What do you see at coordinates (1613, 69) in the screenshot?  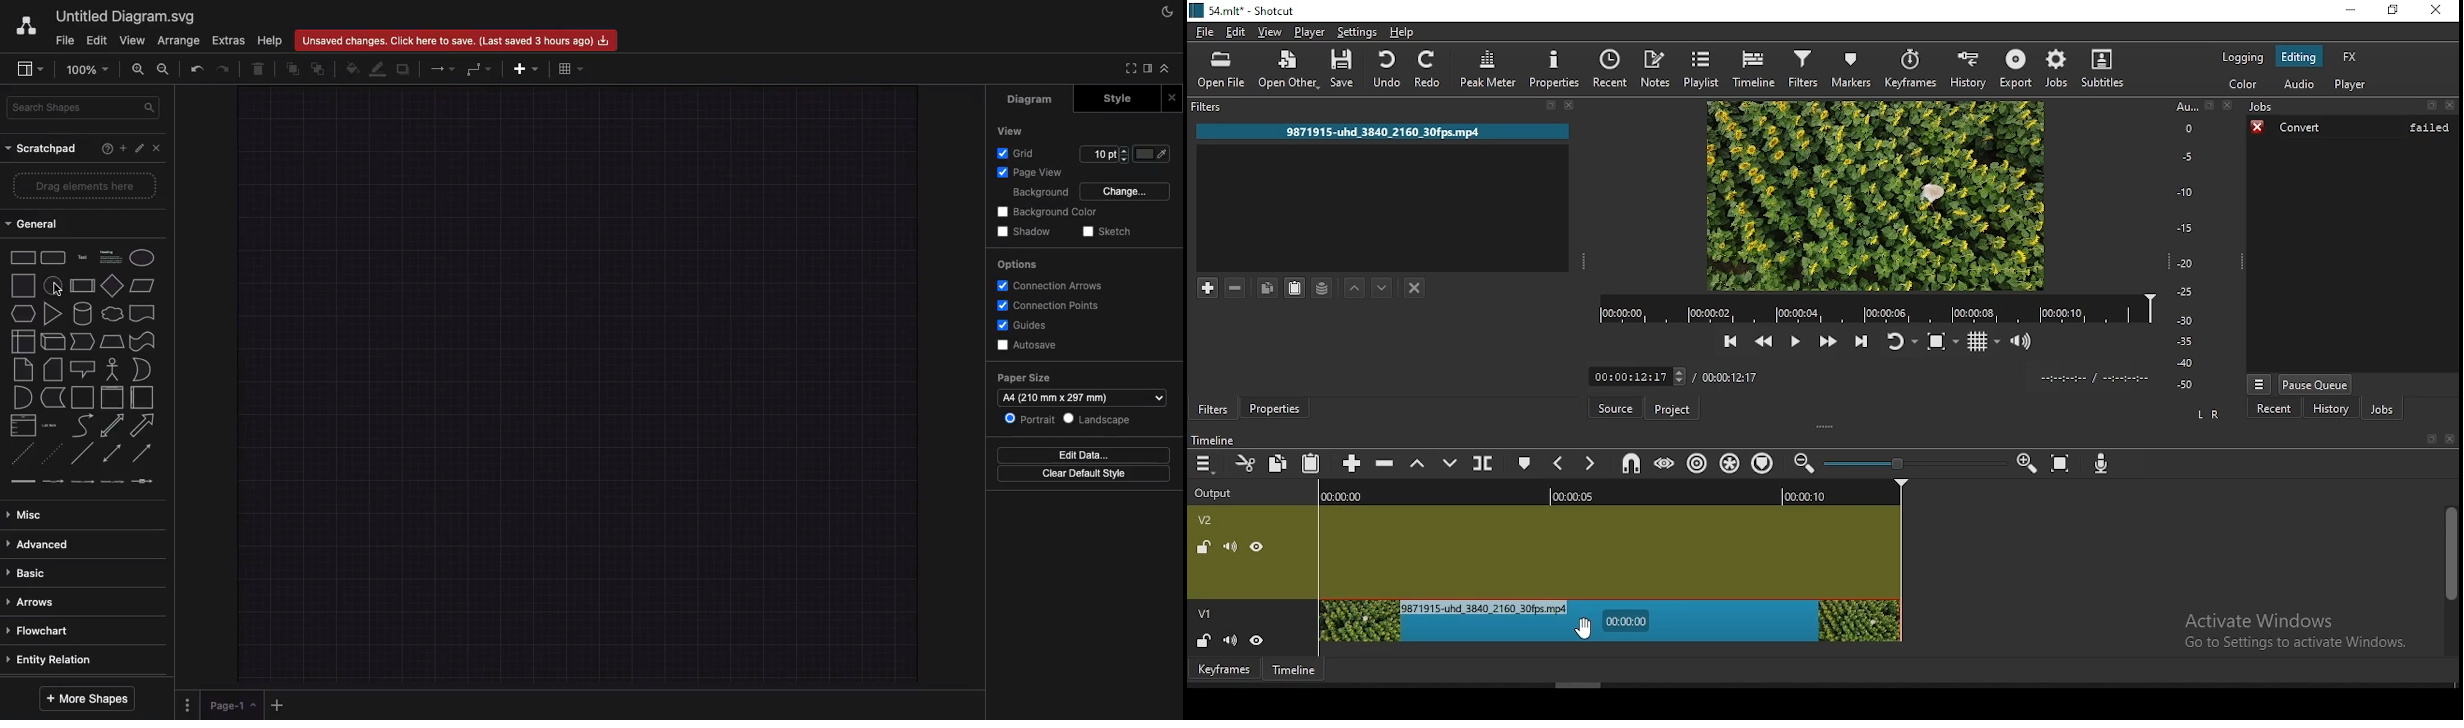 I see `recent` at bounding box center [1613, 69].